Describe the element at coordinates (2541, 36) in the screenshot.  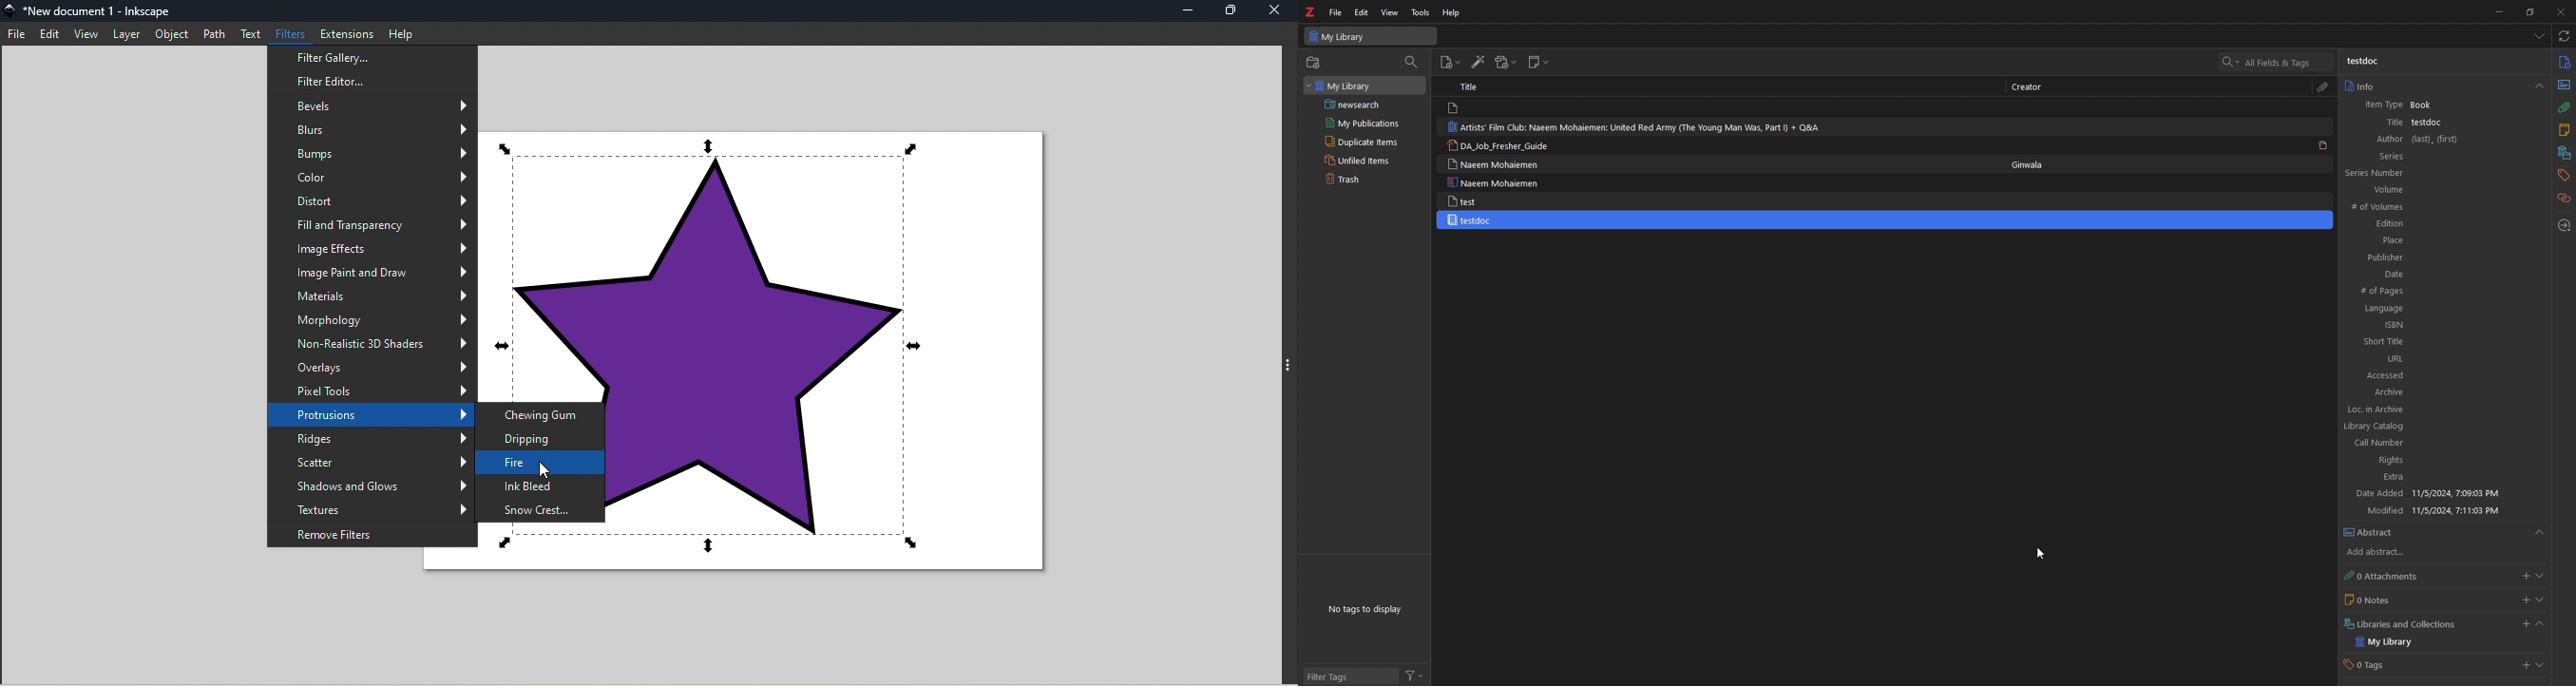
I see `list all items` at that location.